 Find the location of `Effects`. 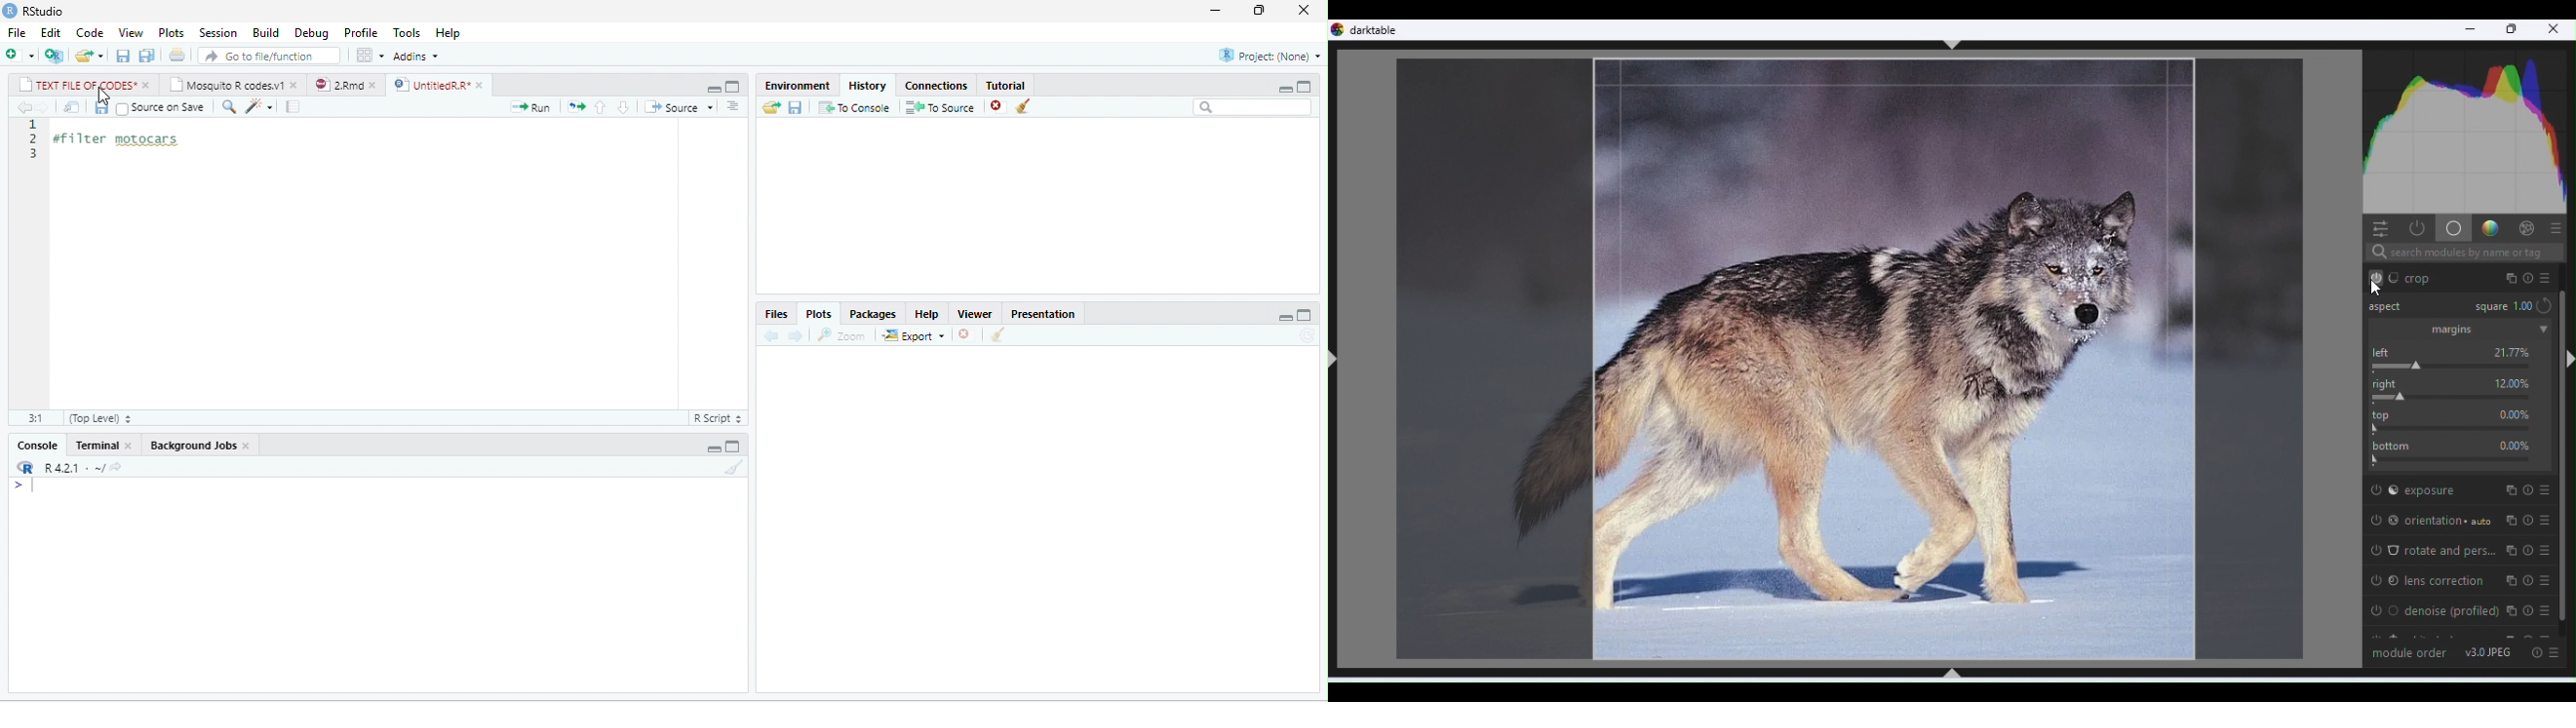

Effects is located at coordinates (2526, 227).